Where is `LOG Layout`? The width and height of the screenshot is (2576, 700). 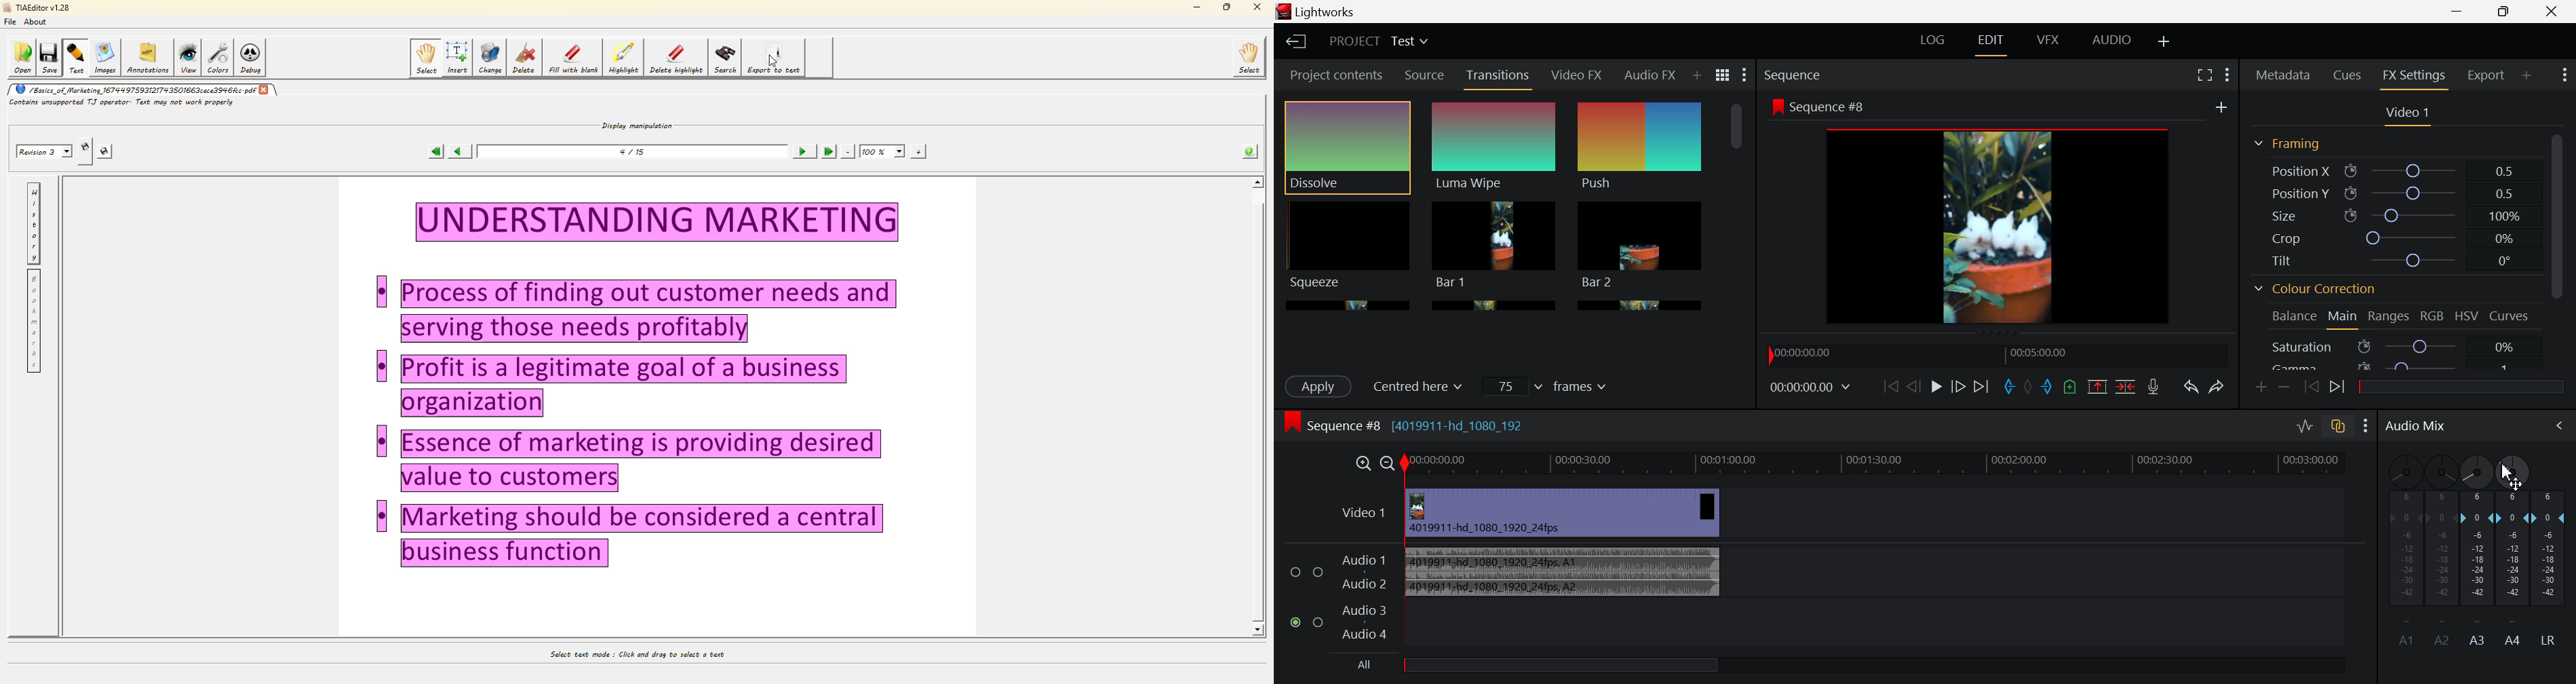 LOG Layout is located at coordinates (1934, 39).